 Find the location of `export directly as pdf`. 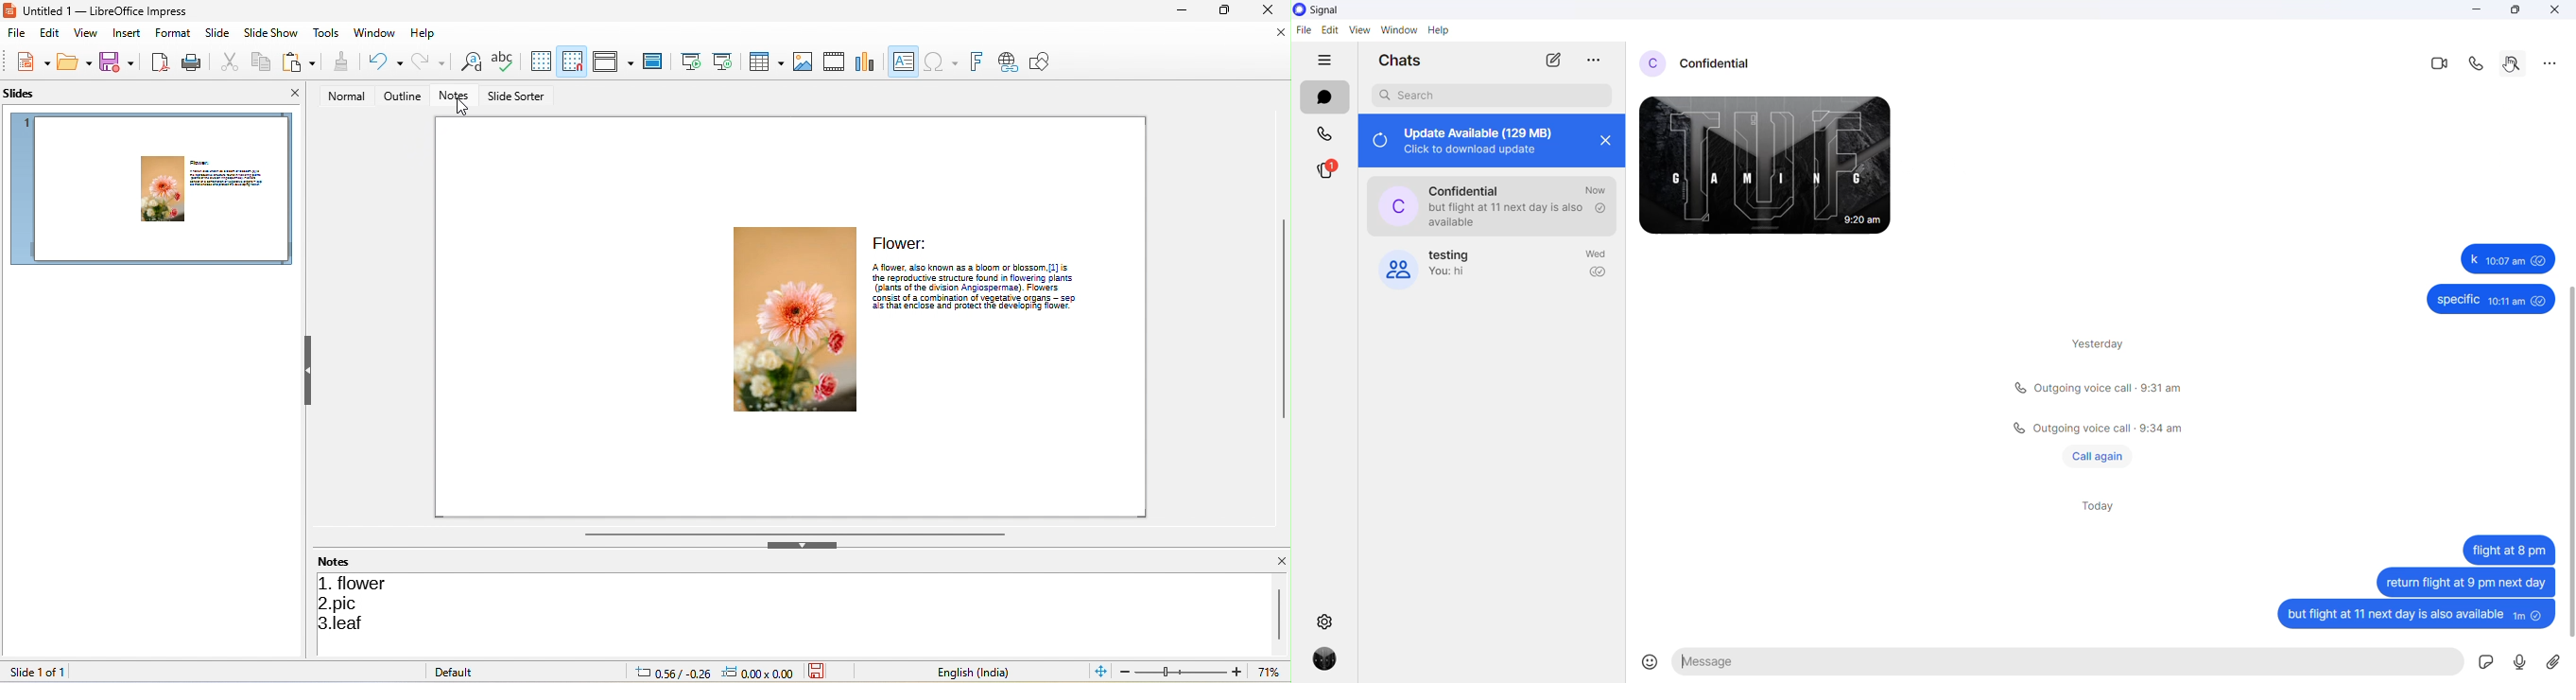

export directly as pdf is located at coordinates (160, 61).